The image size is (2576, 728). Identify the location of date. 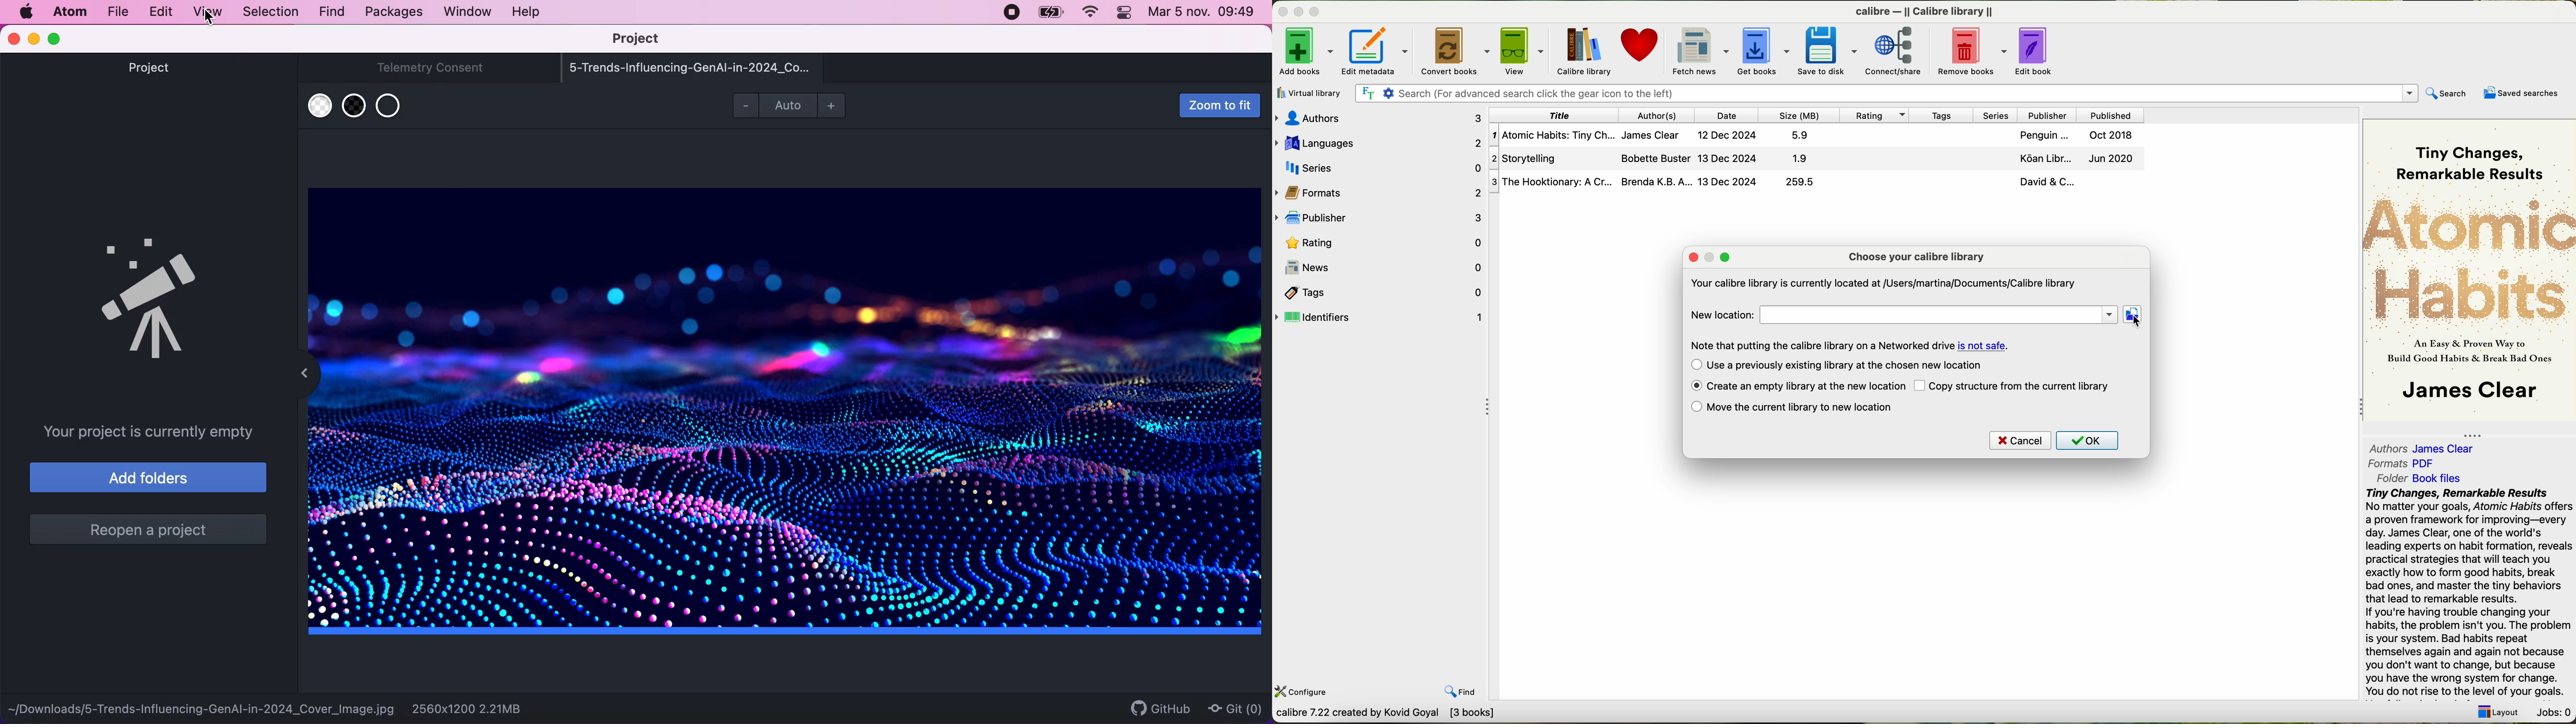
(1727, 115).